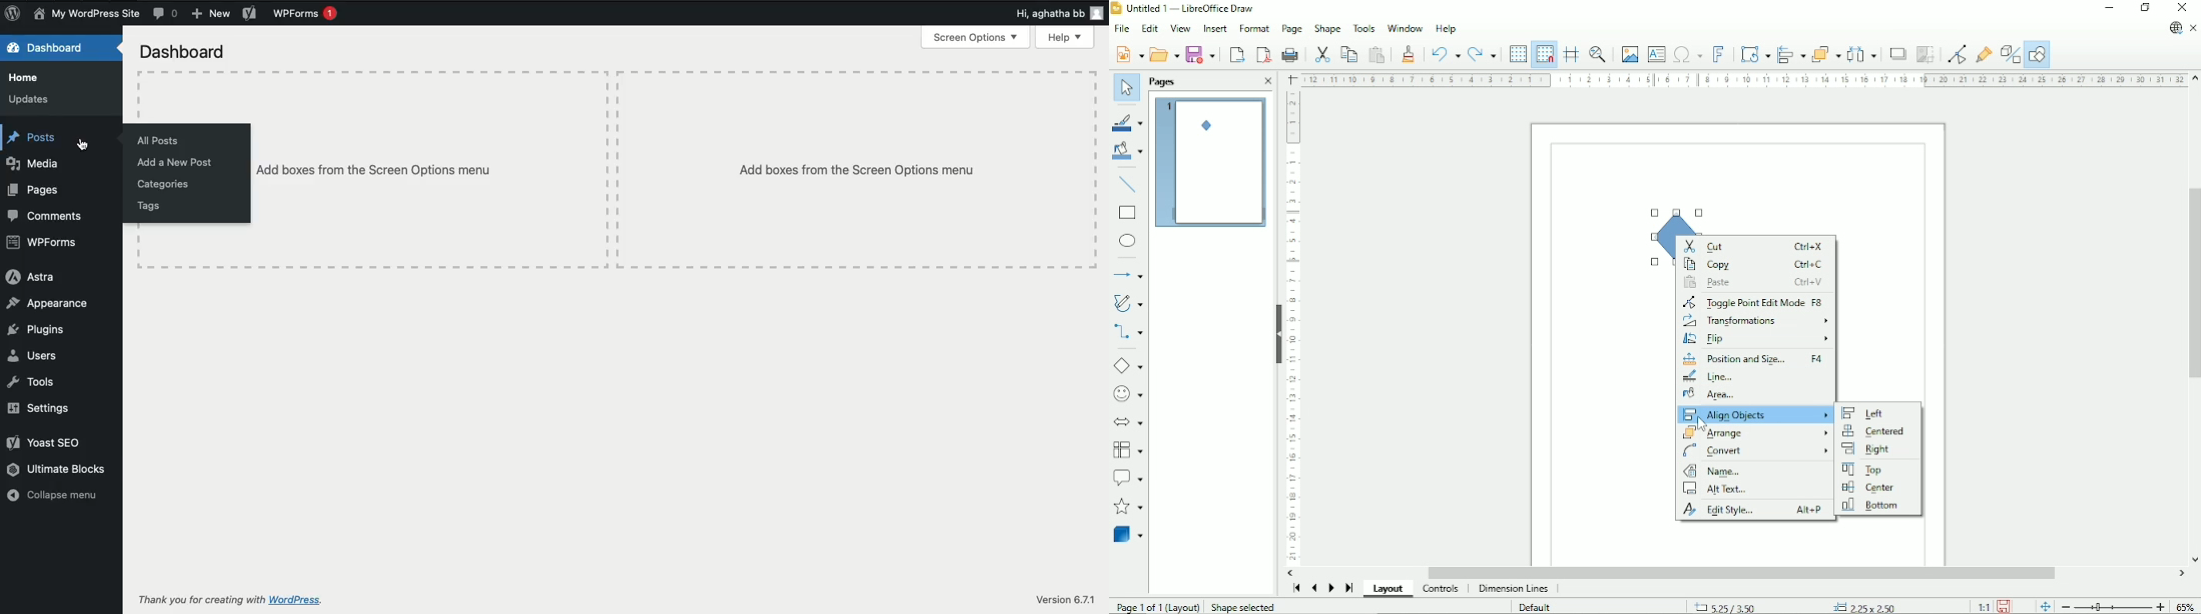 The width and height of the screenshot is (2212, 616). I want to click on Show gluepoint functions, so click(1984, 53).